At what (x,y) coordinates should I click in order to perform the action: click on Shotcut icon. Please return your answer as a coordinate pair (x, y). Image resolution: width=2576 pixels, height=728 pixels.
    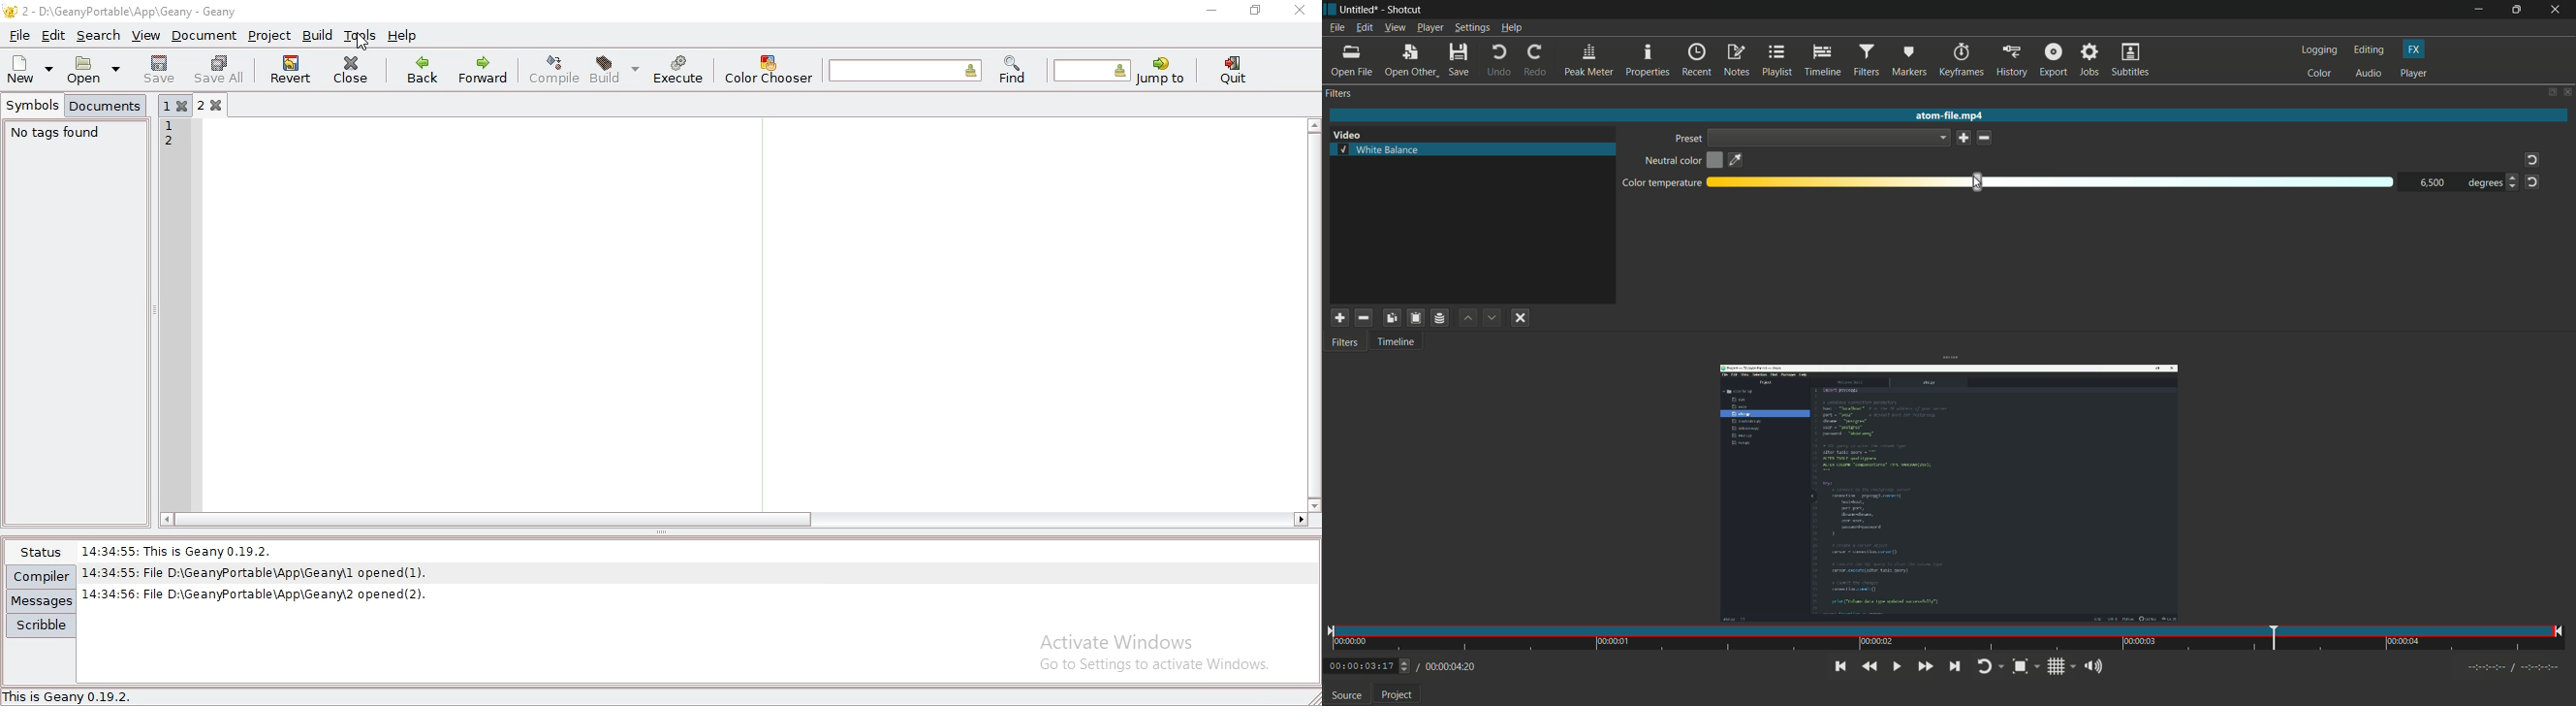
    Looking at the image, I should click on (1329, 10).